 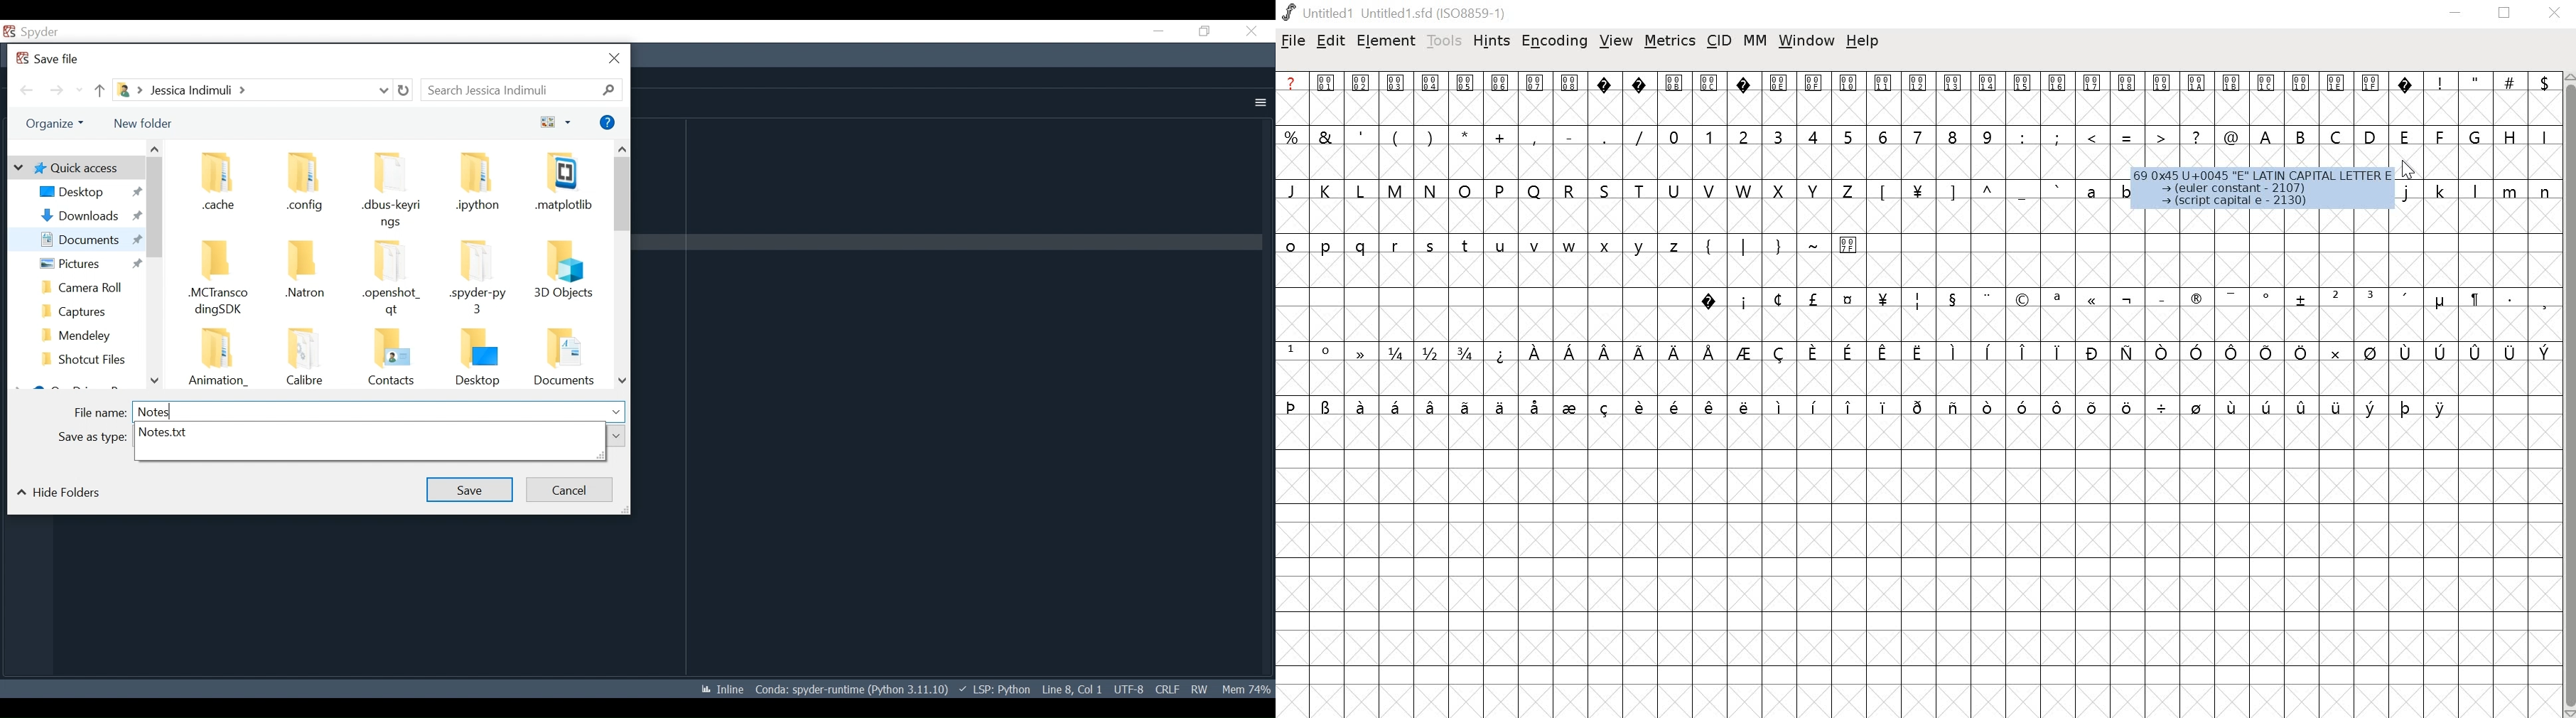 What do you see at coordinates (1617, 43) in the screenshot?
I see `view` at bounding box center [1617, 43].